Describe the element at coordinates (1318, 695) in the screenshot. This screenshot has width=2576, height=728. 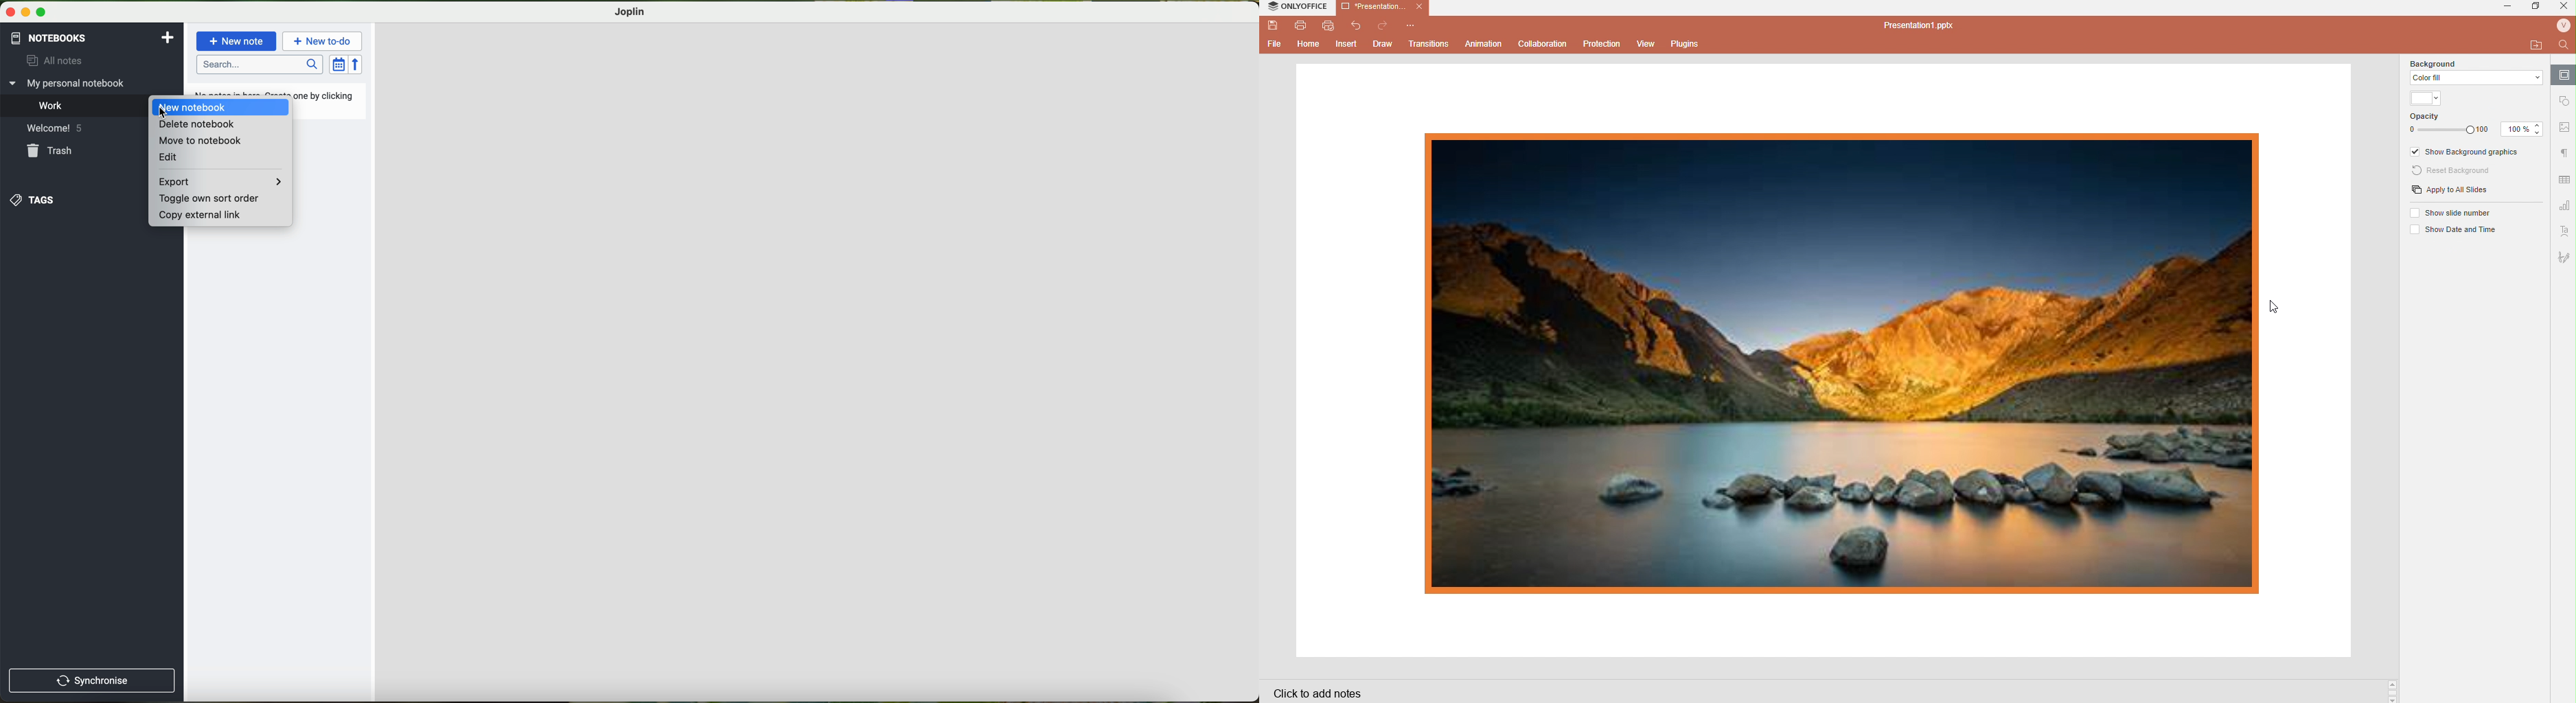
I see `Click to add notes` at that location.